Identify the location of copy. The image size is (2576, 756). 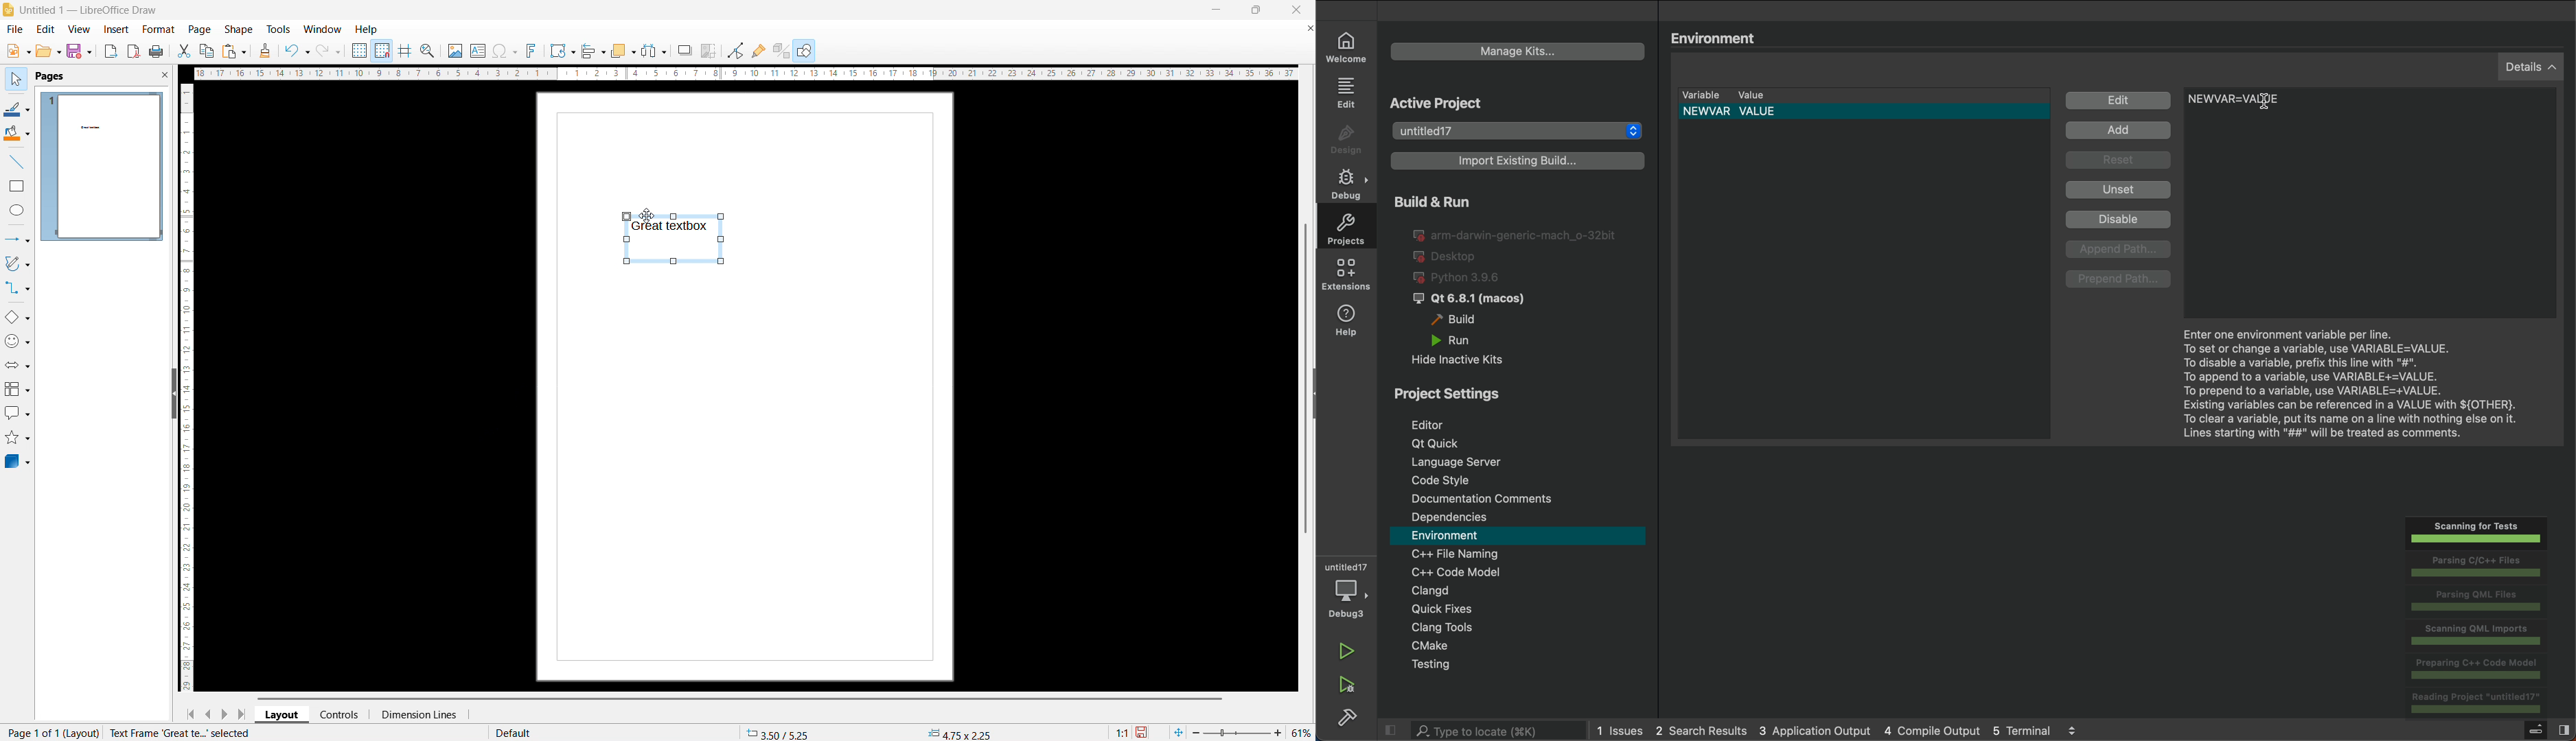
(206, 50).